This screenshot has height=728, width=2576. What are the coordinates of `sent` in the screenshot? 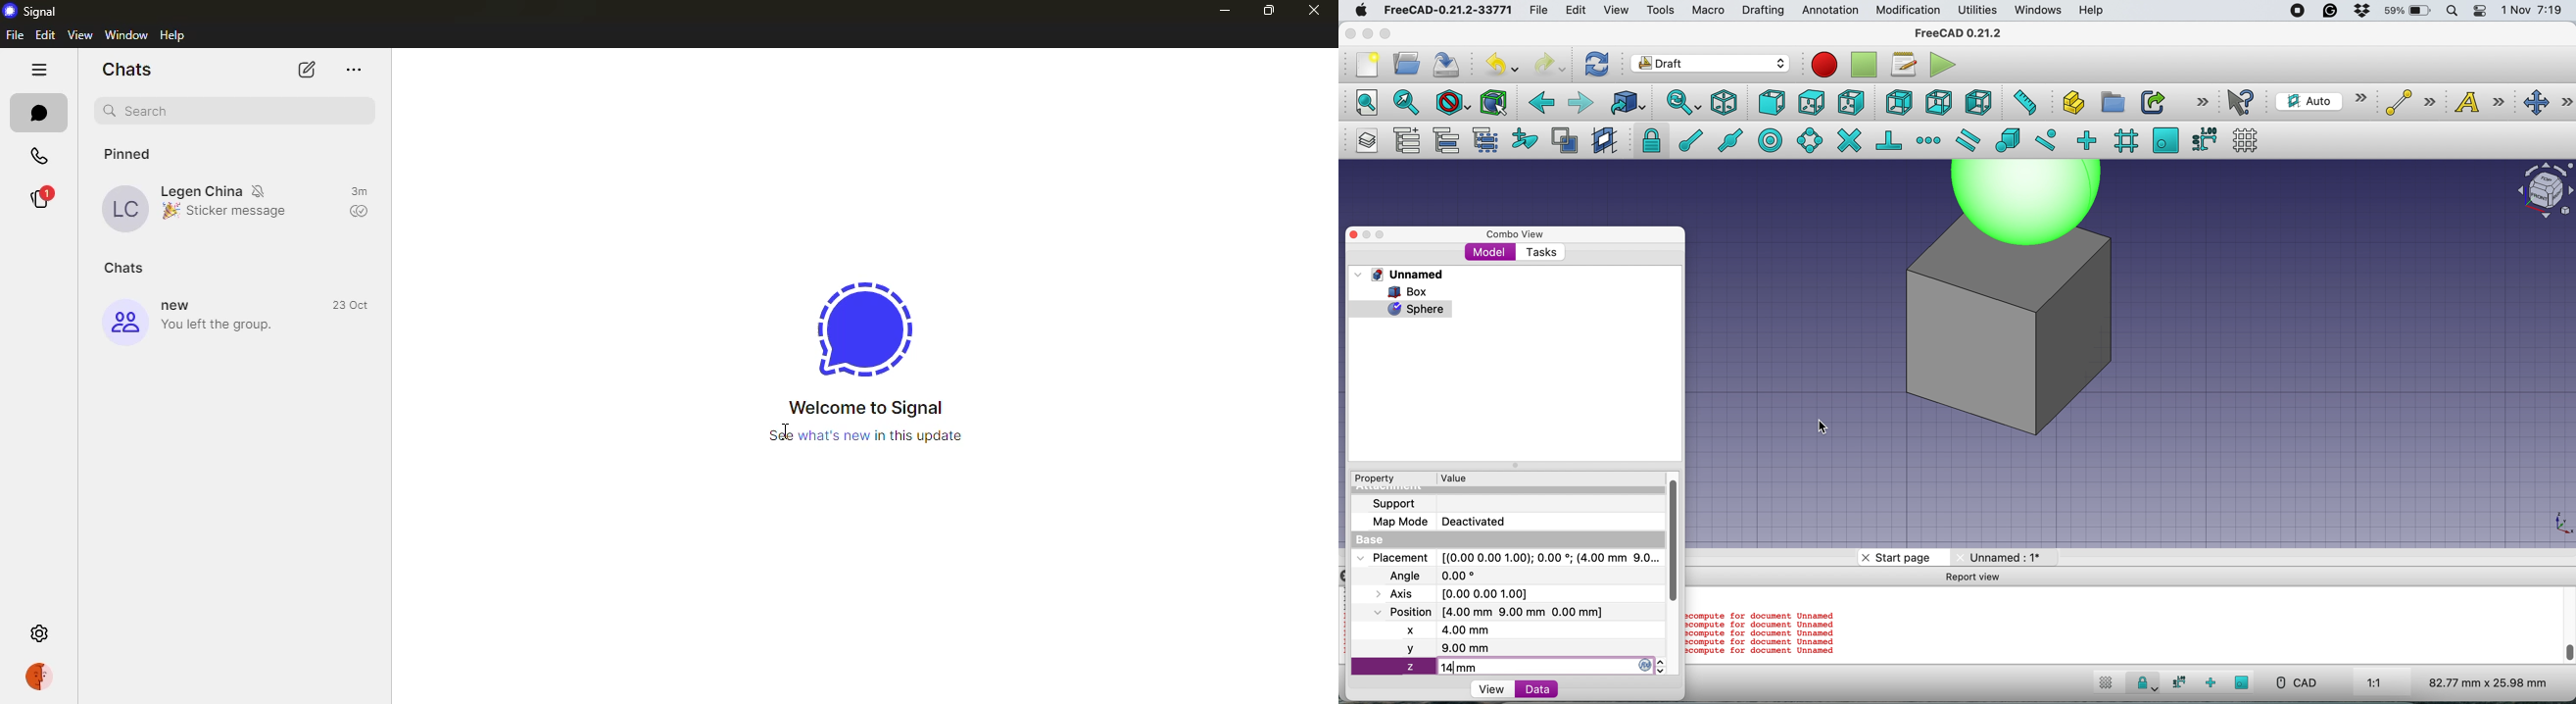 It's located at (360, 213).